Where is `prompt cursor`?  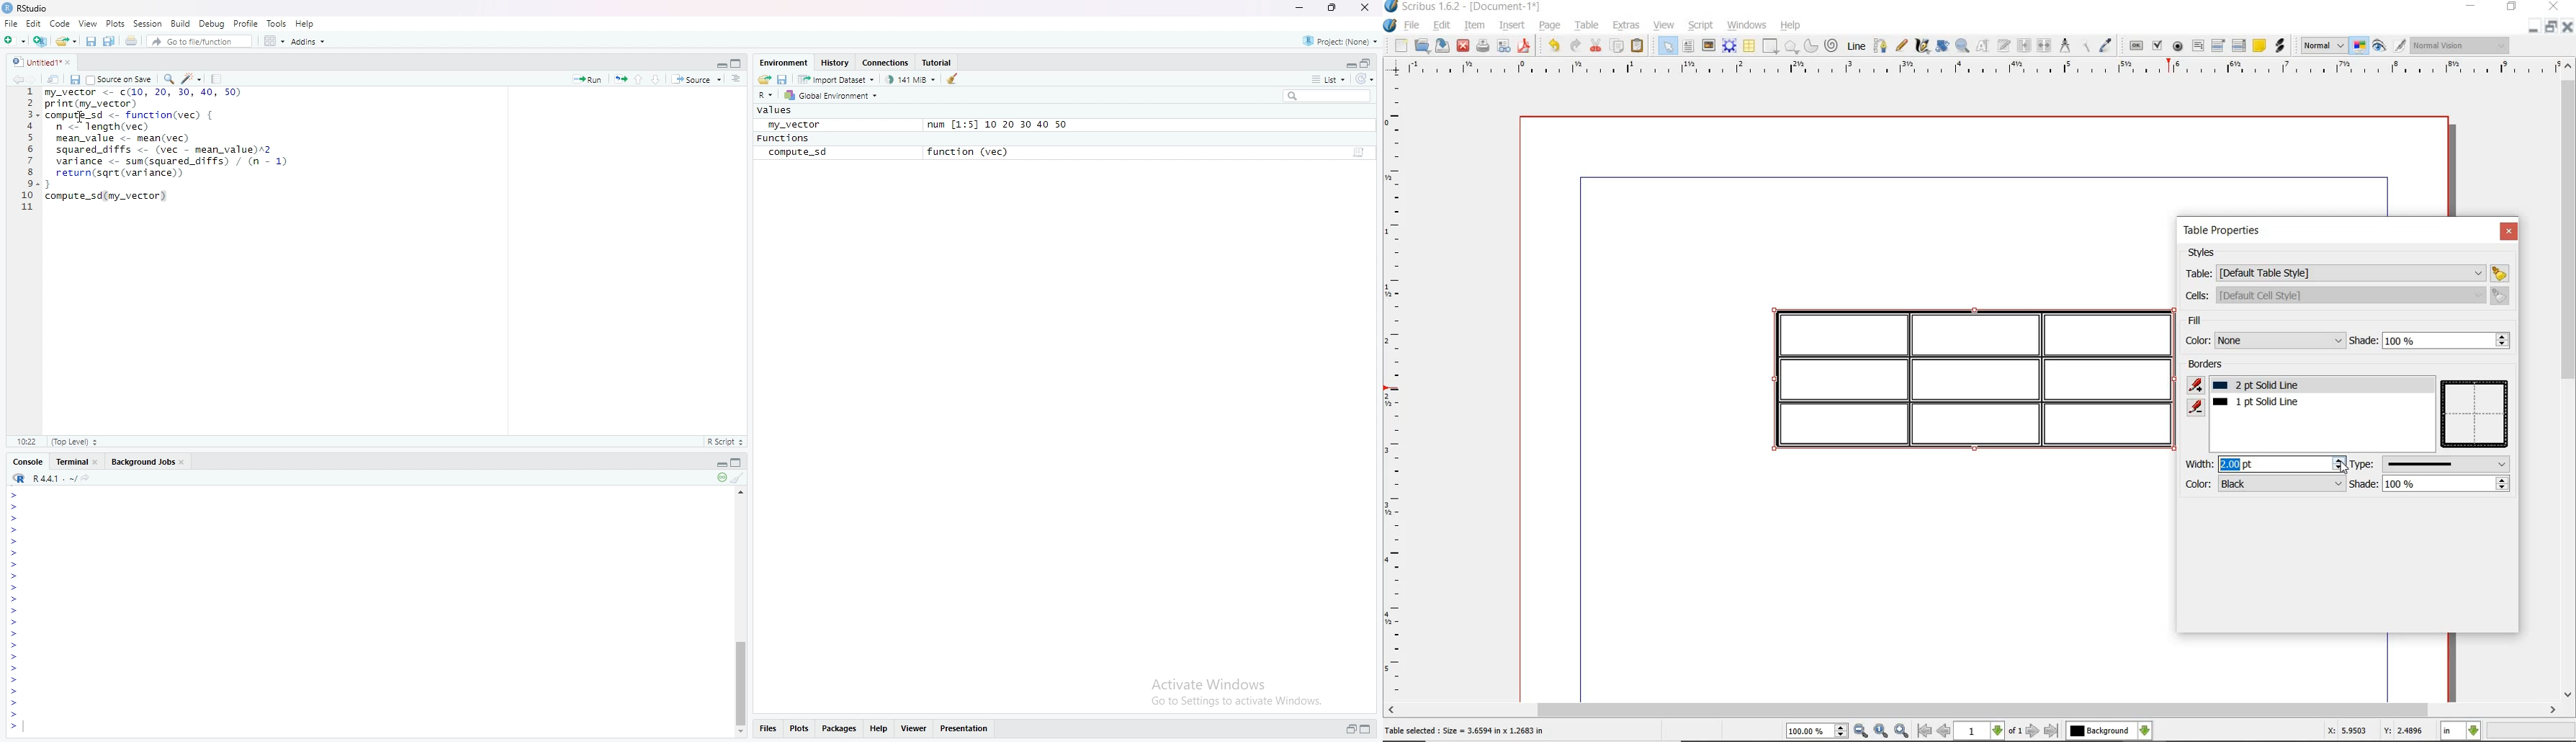
prompt cursor is located at coordinates (14, 576).